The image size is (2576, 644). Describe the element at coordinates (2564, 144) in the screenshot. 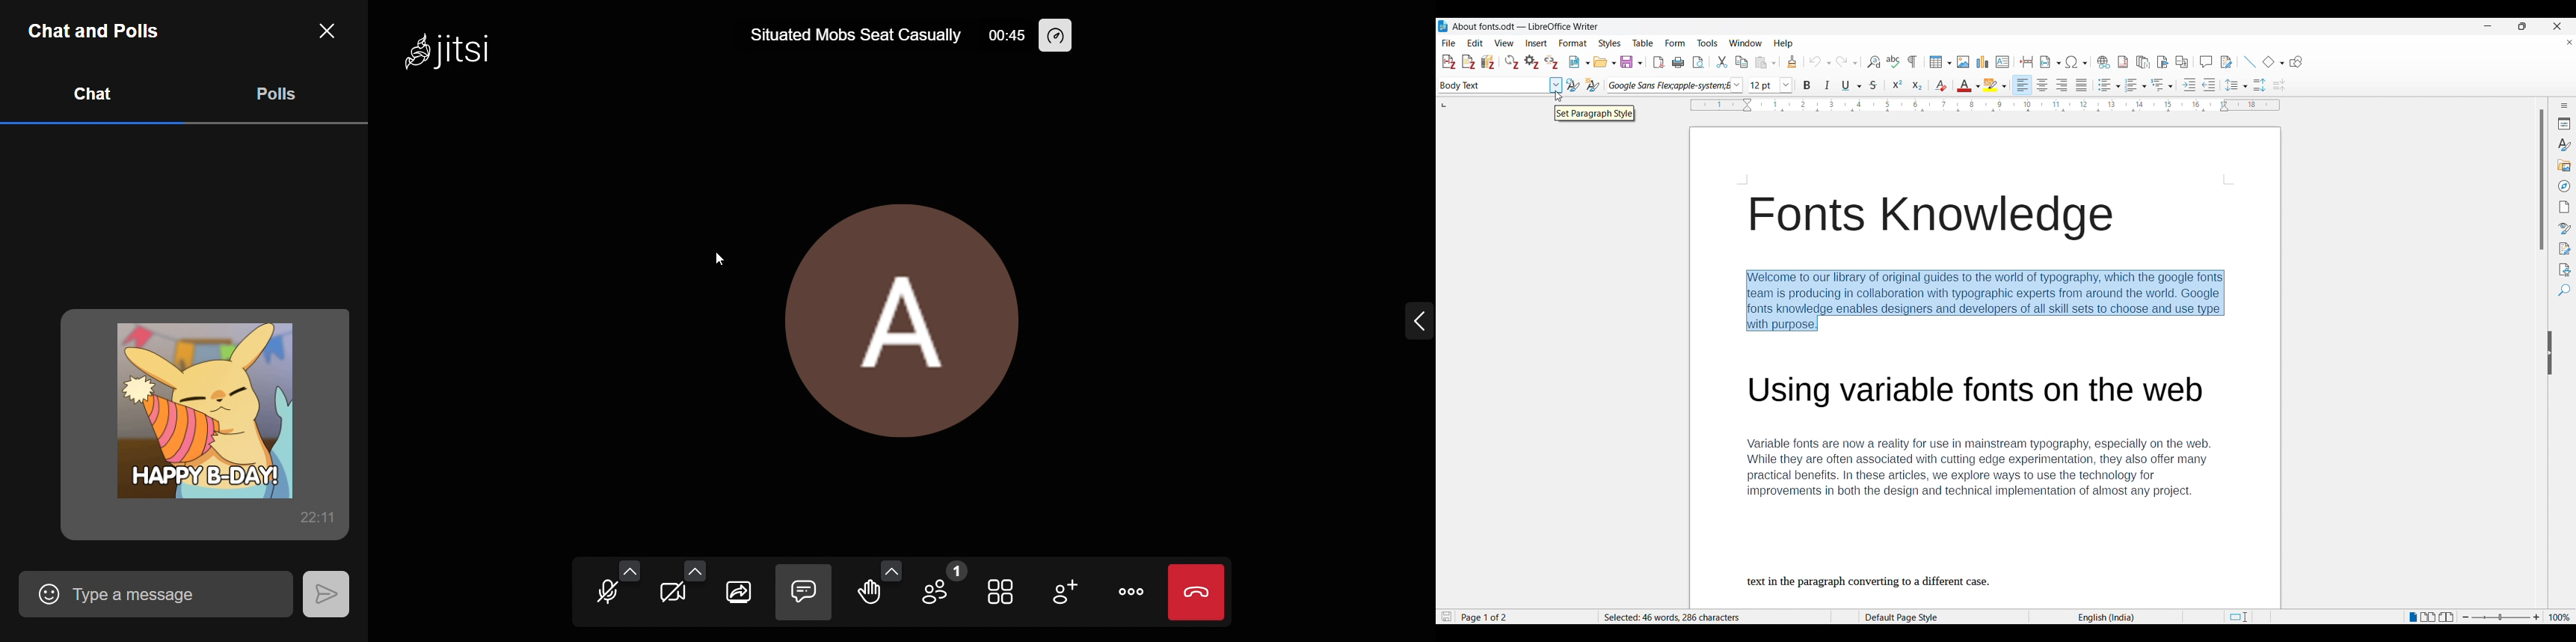

I see `Styles` at that location.